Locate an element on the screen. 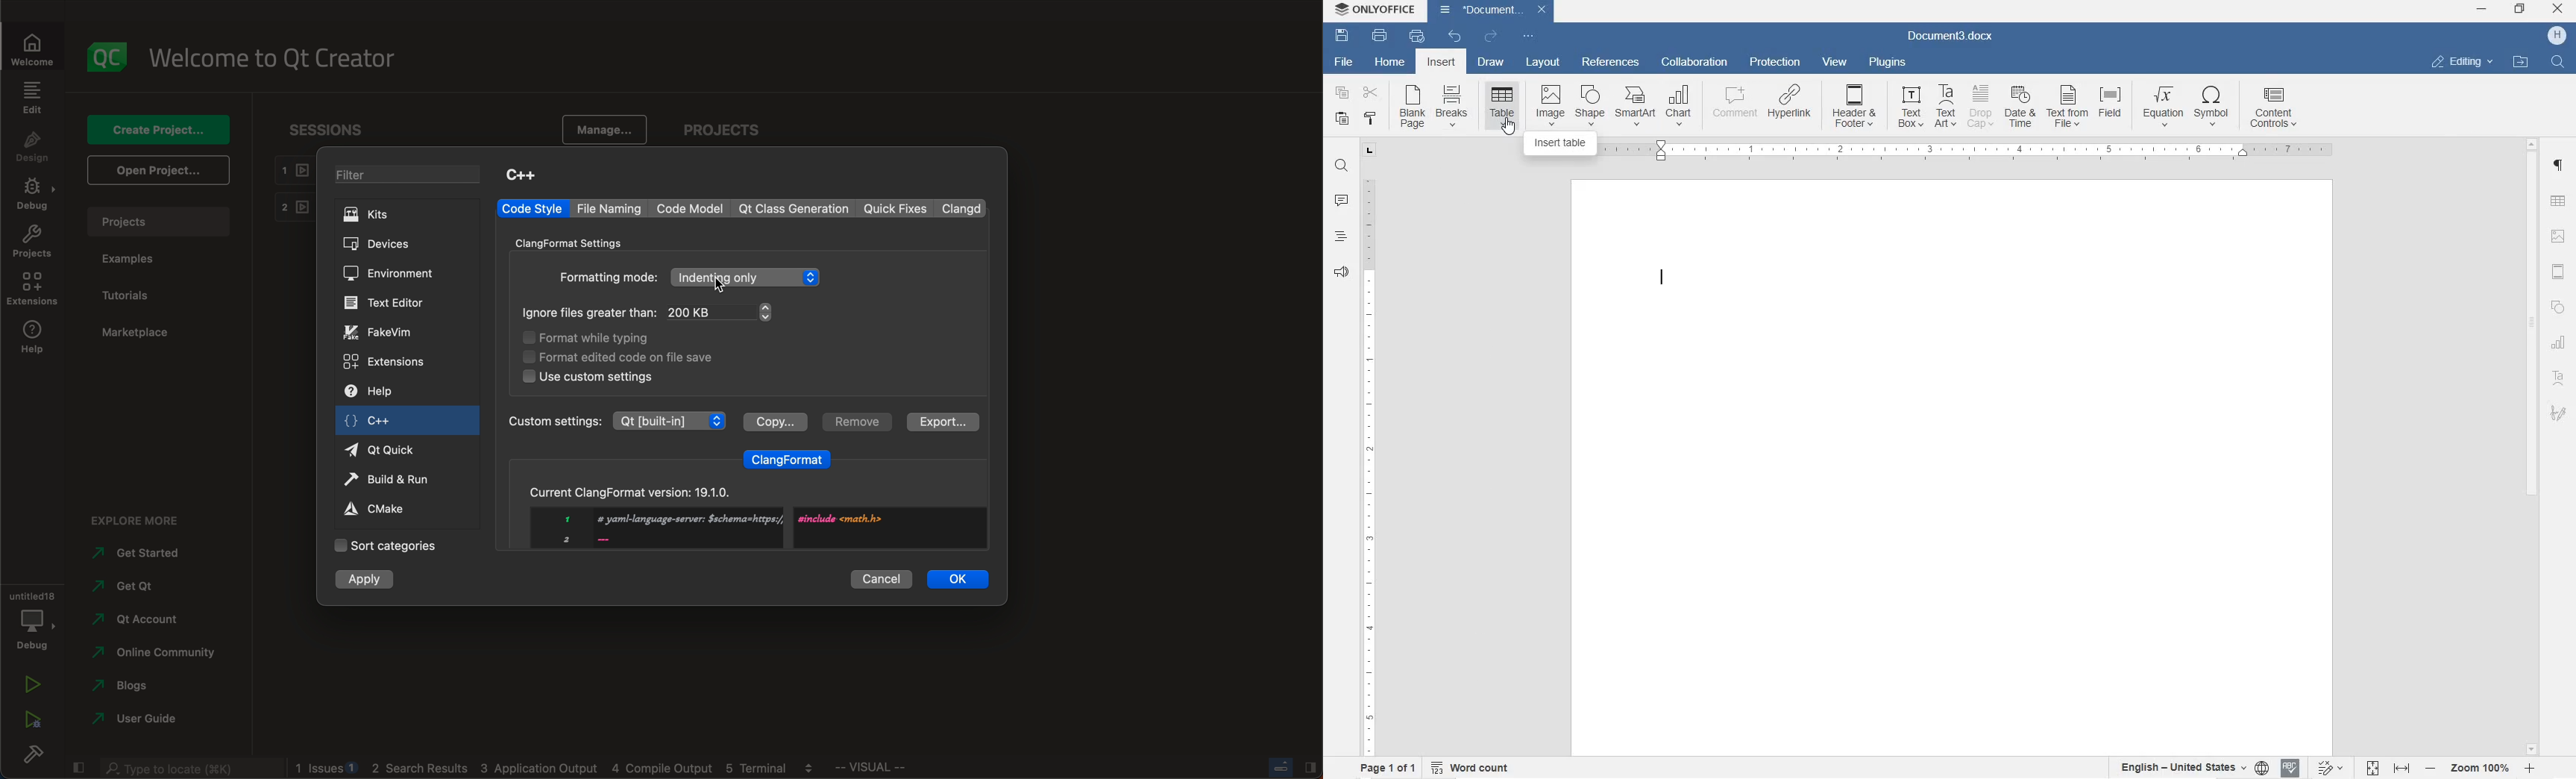  categories is located at coordinates (386, 546).